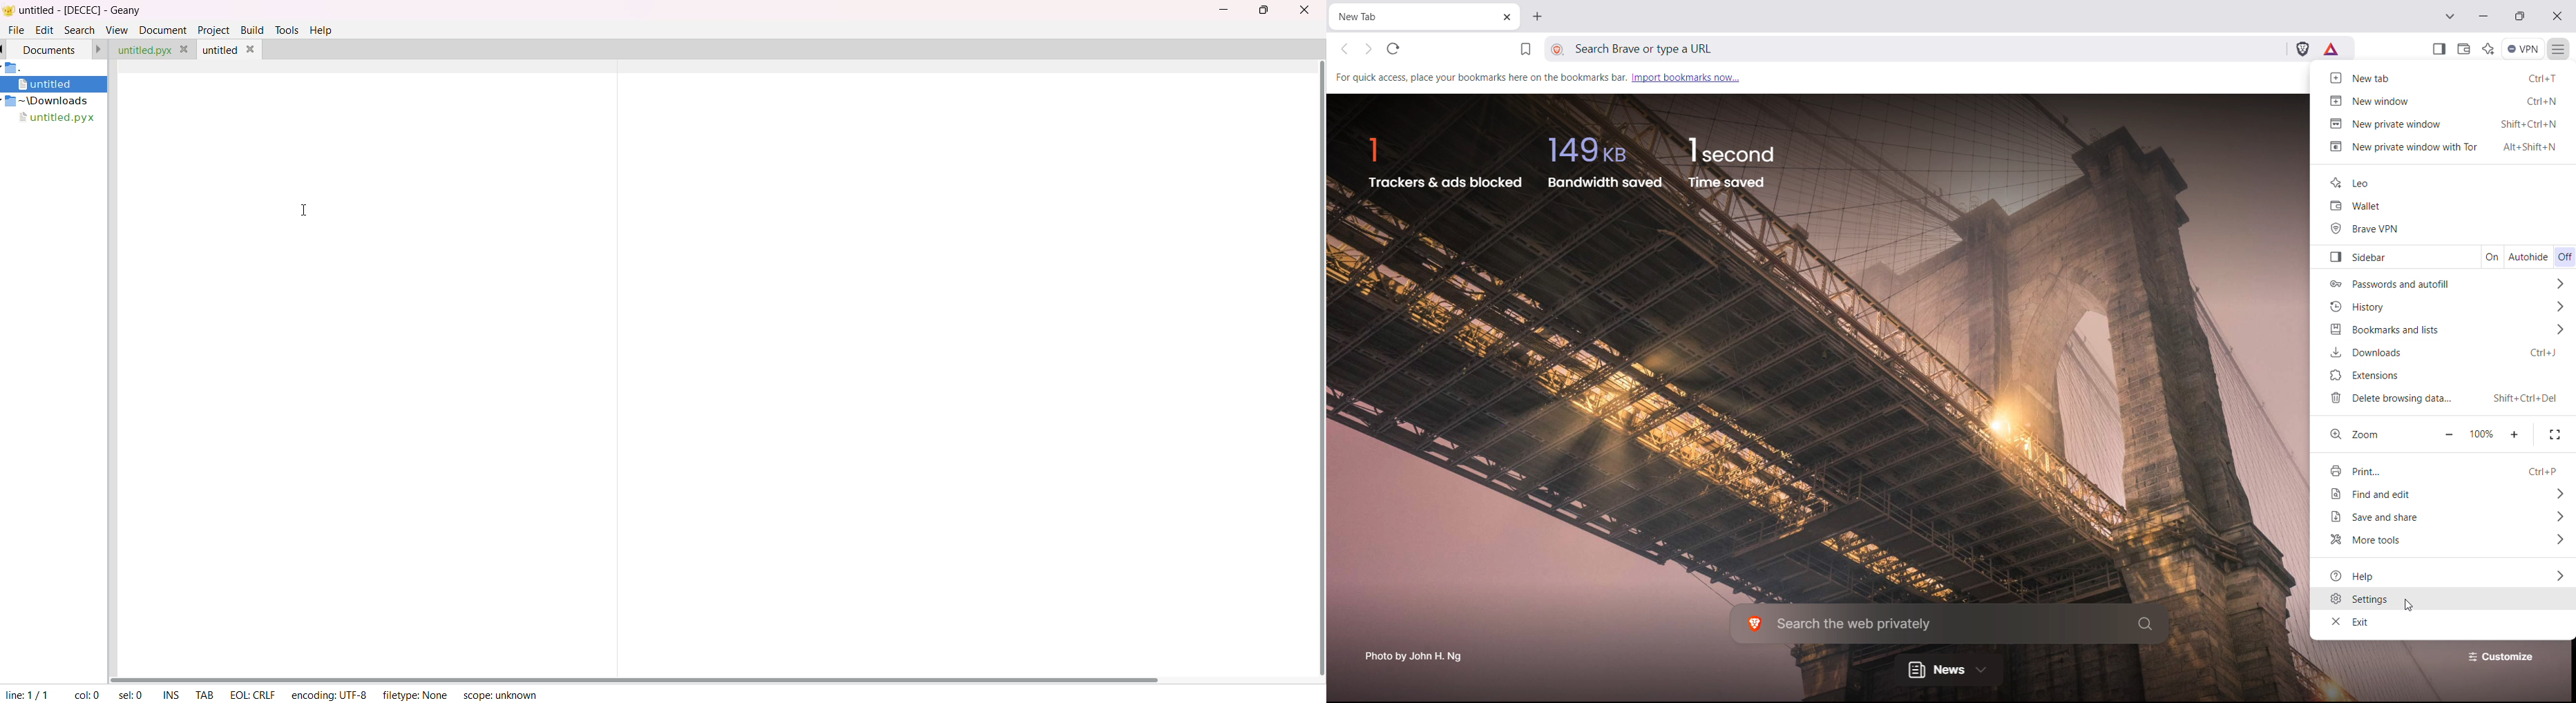 Image resolution: width=2576 pixels, height=728 pixels. What do you see at coordinates (1931, 49) in the screenshot?
I see `Search Brave or type a URL` at bounding box center [1931, 49].